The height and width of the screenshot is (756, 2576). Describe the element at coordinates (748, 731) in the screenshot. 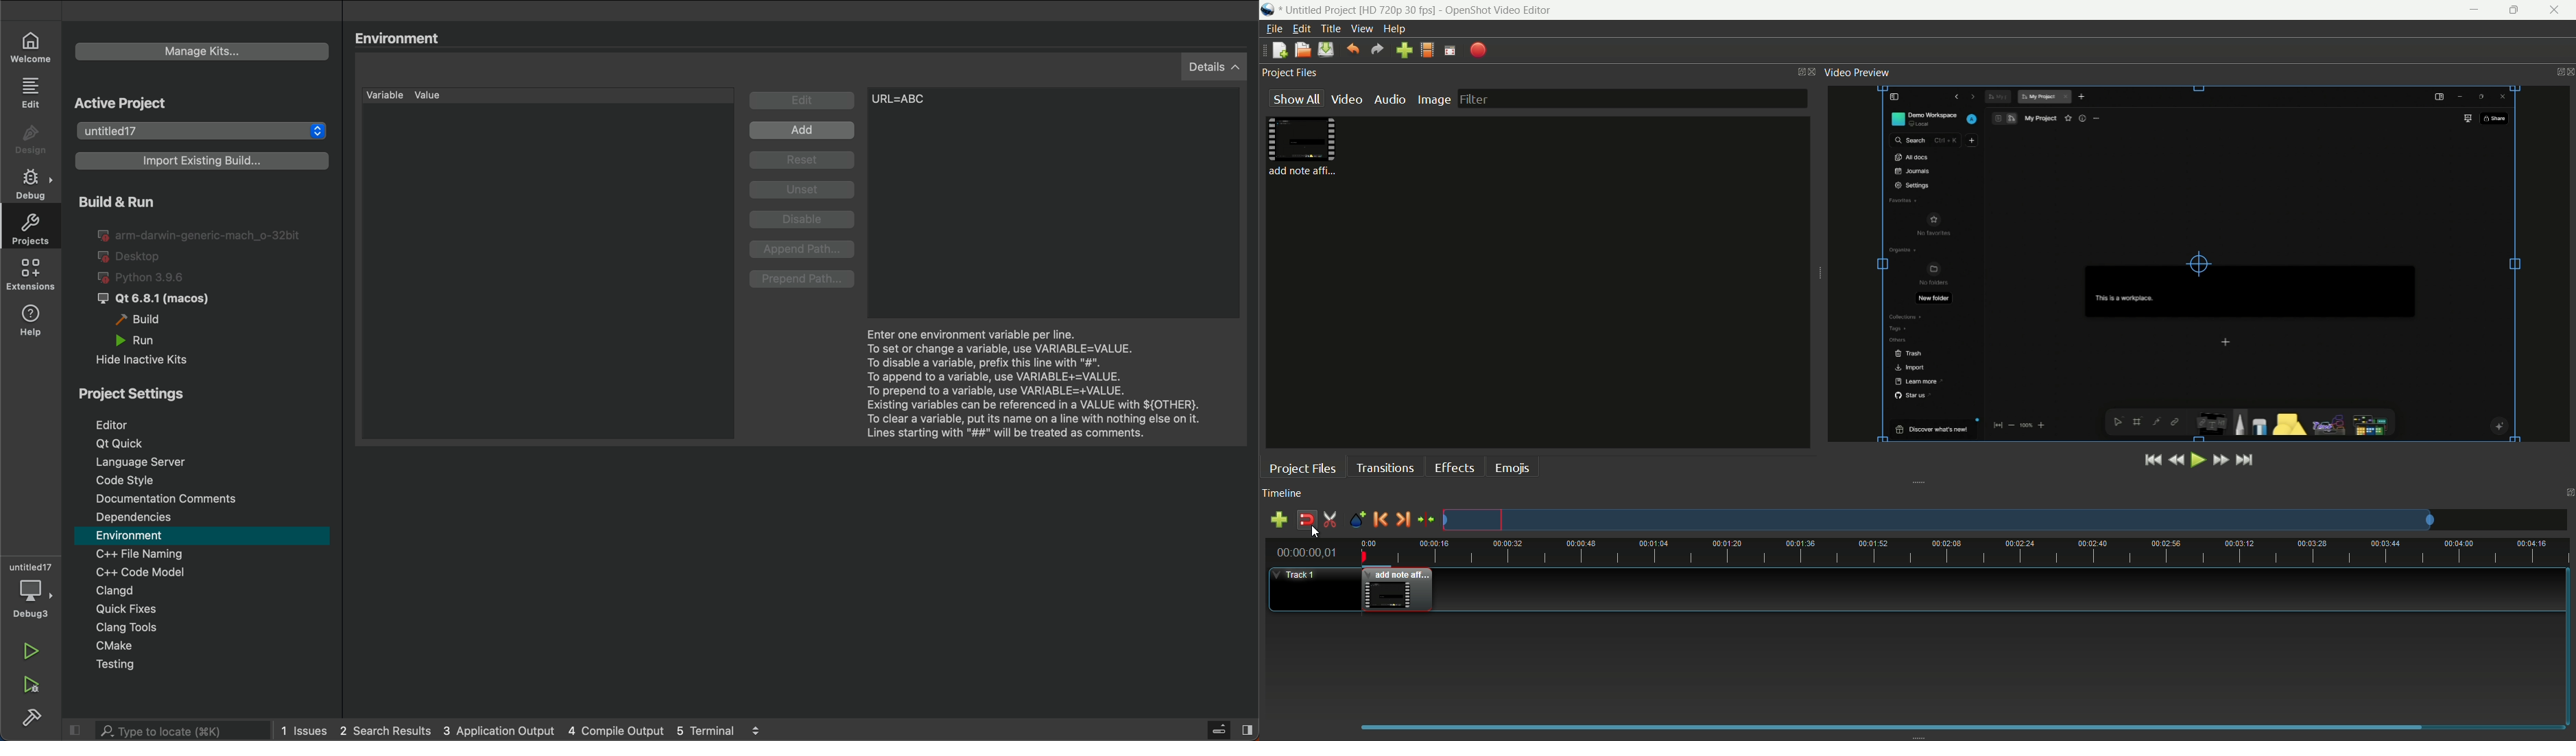

I see `5 terminal` at that location.